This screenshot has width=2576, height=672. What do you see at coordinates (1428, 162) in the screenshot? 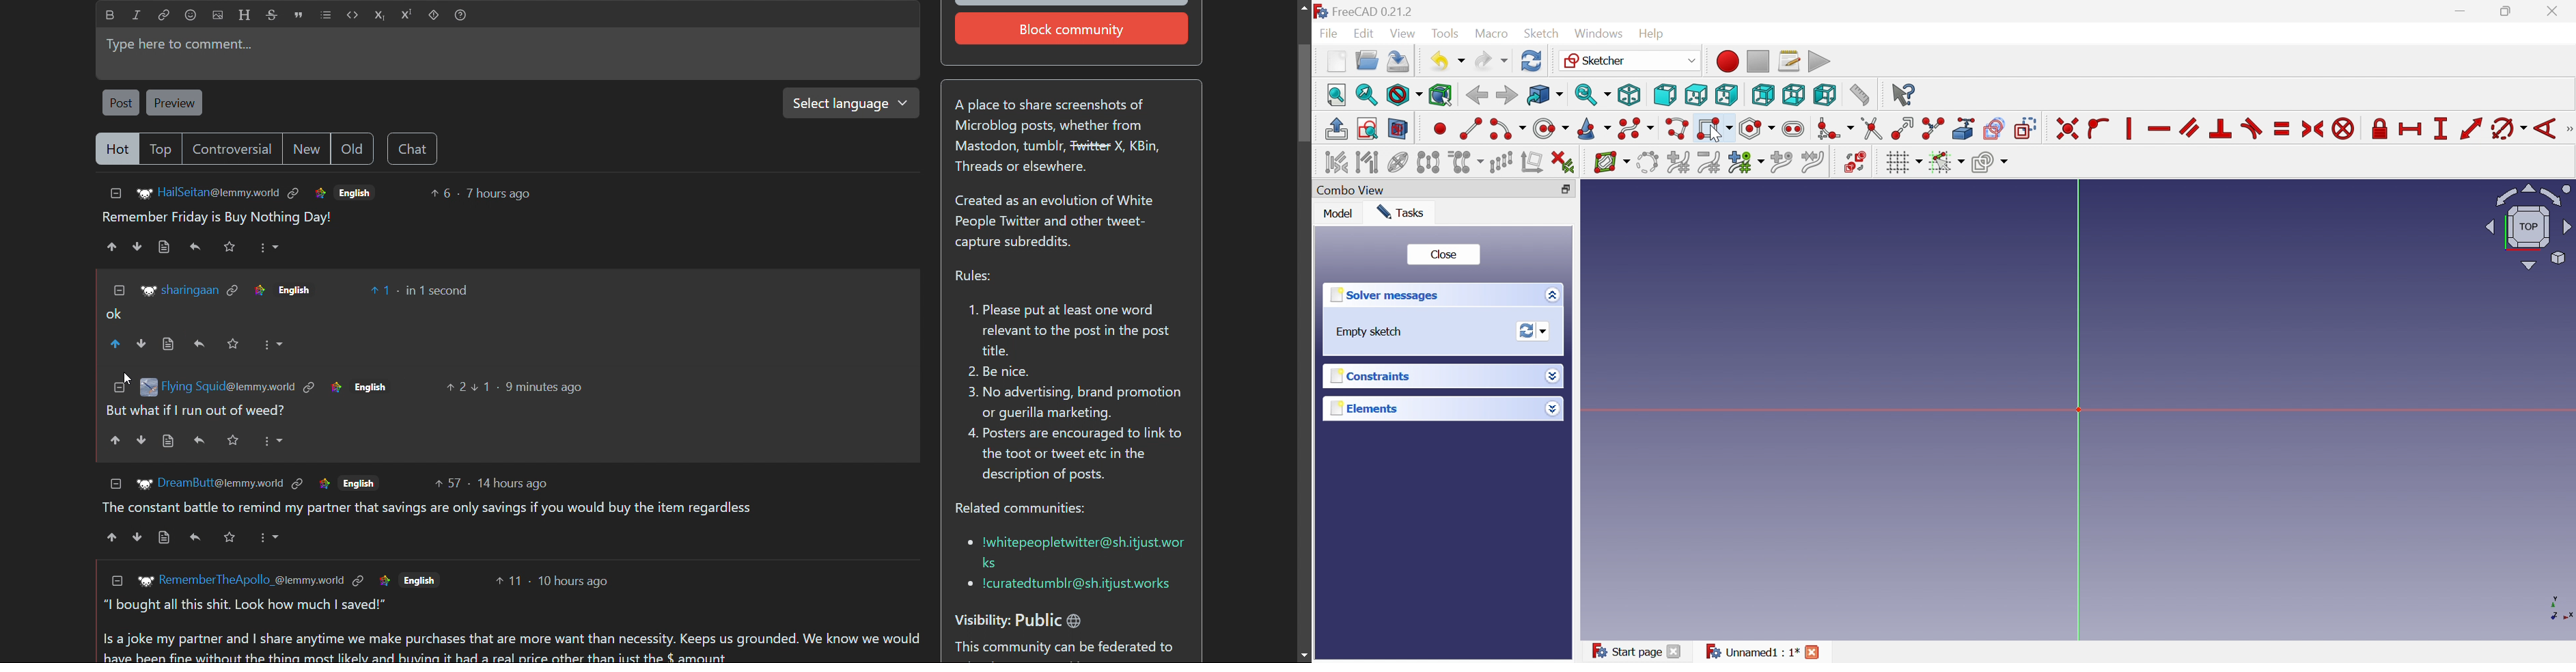
I see `Symmetry` at bounding box center [1428, 162].